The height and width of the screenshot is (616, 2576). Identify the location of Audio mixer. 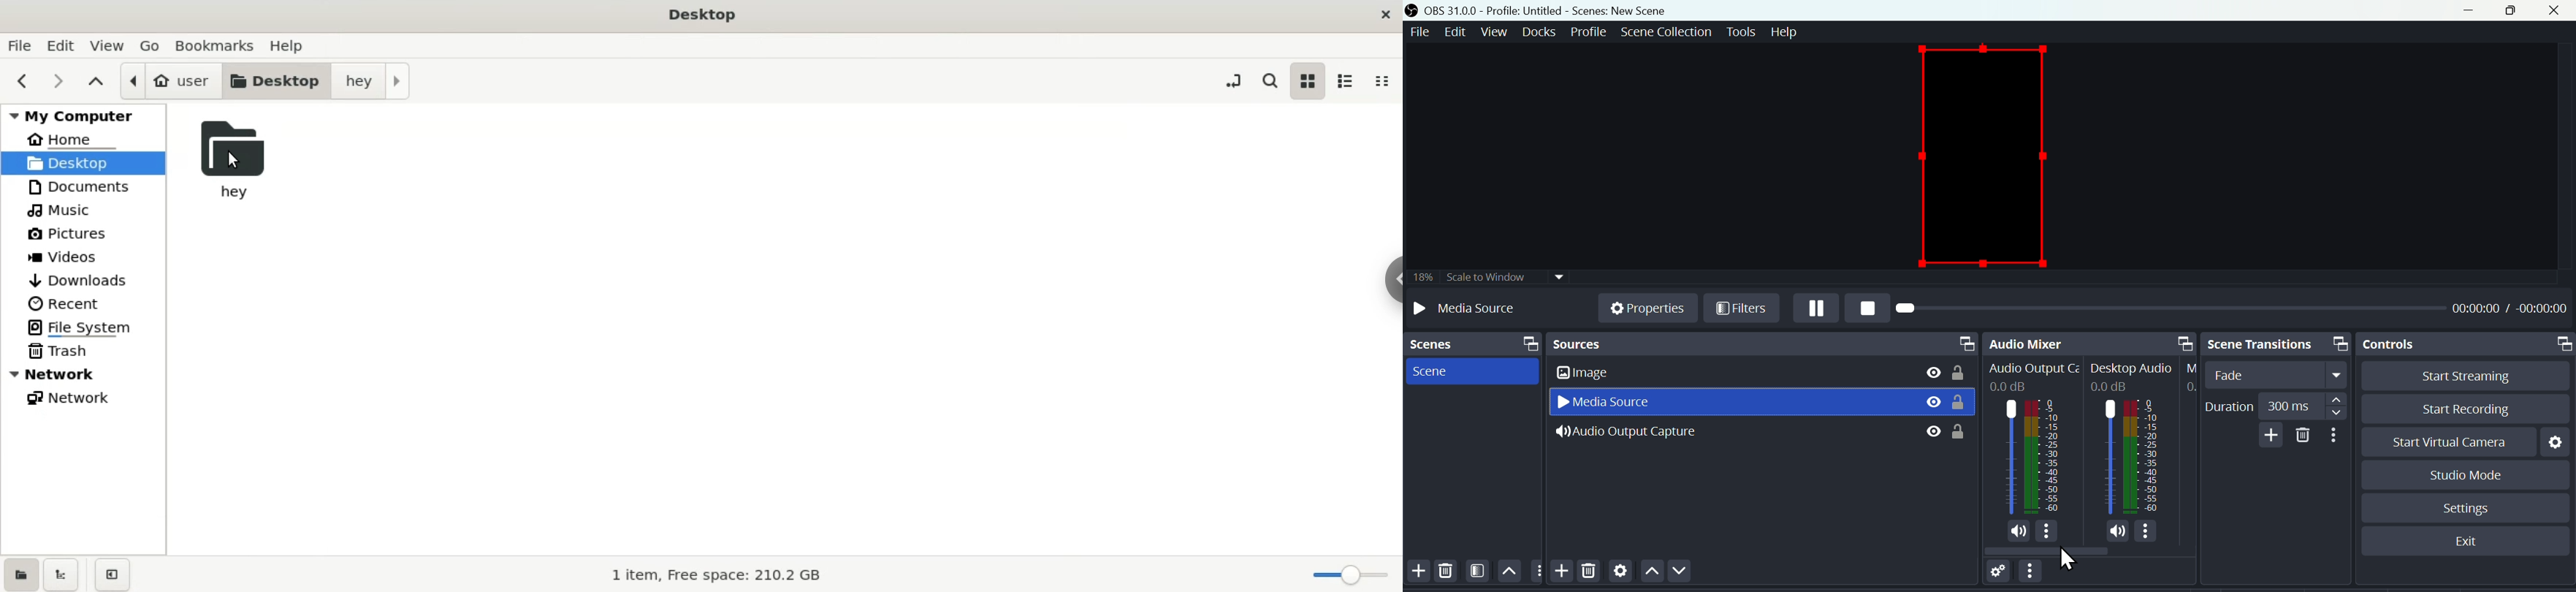
(2092, 342).